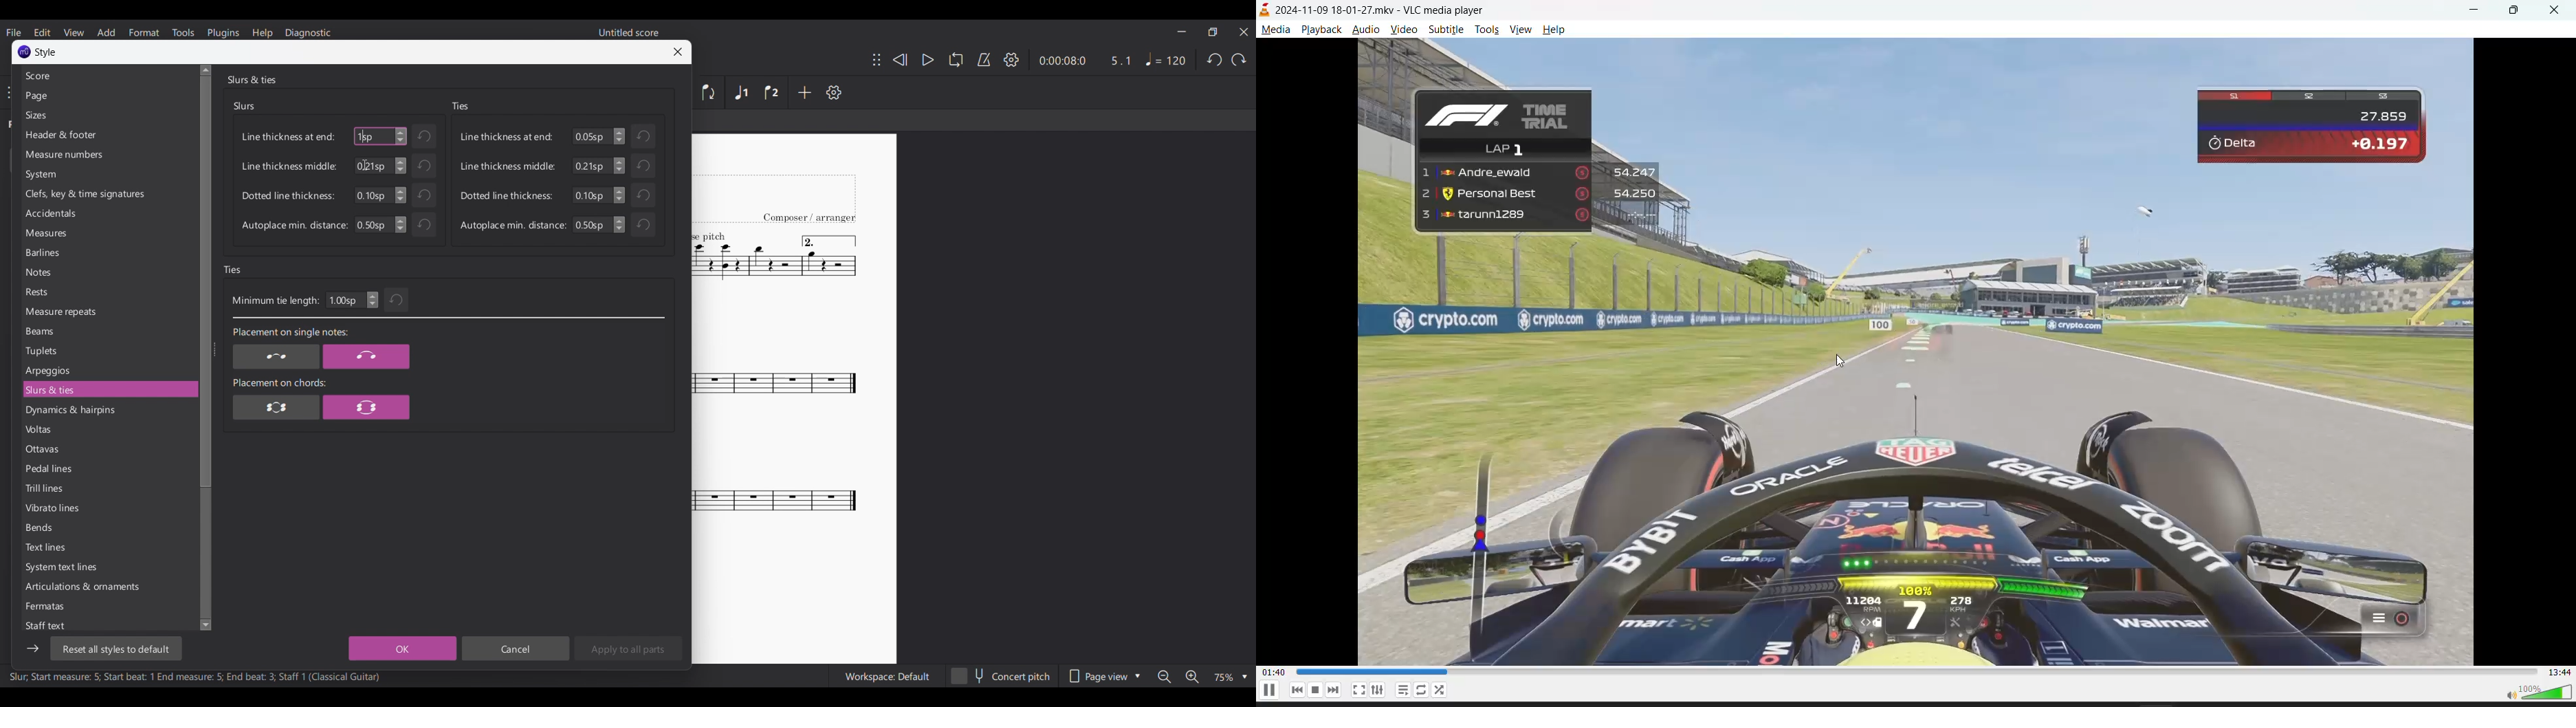 The image size is (2576, 728). What do you see at coordinates (345, 300) in the screenshot?
I see `Input minimum tie length` at bounding box center [345, 300].